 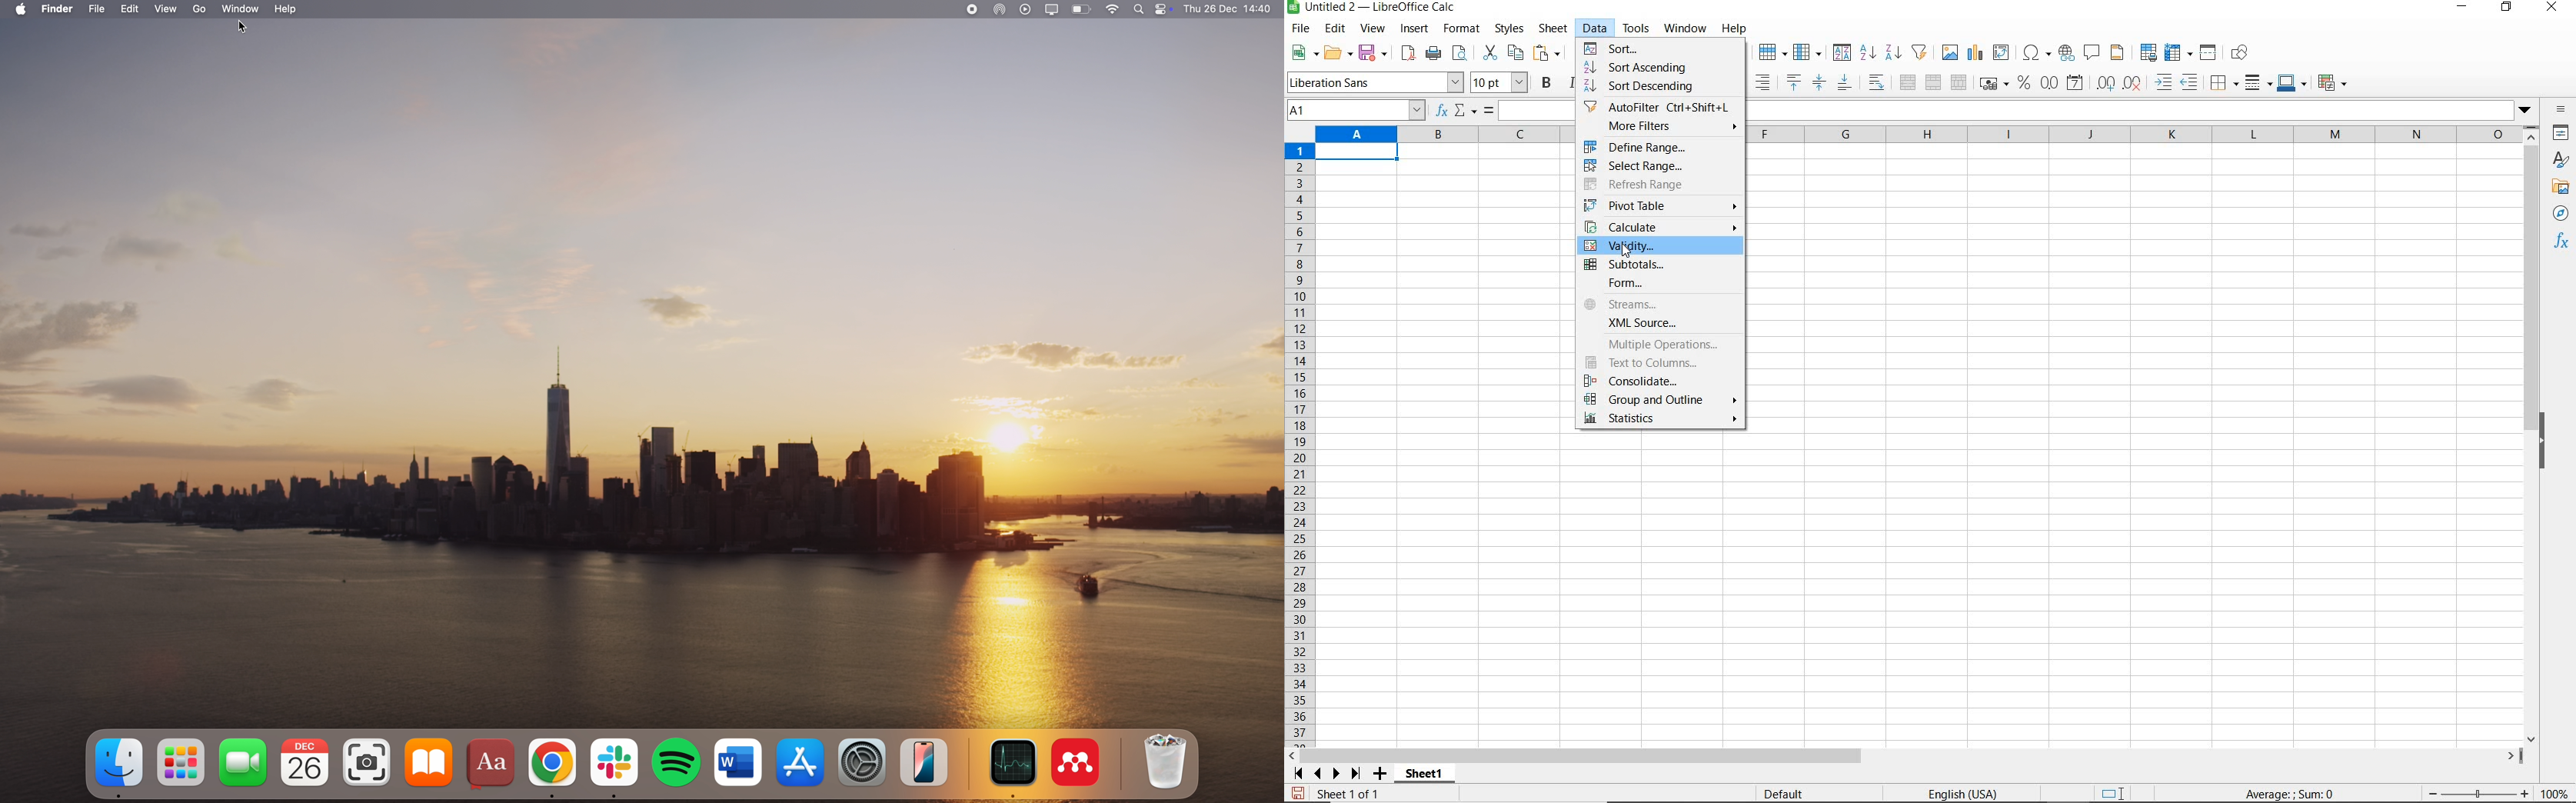 I want to click on screen controls, so click(x=1165, y=10).